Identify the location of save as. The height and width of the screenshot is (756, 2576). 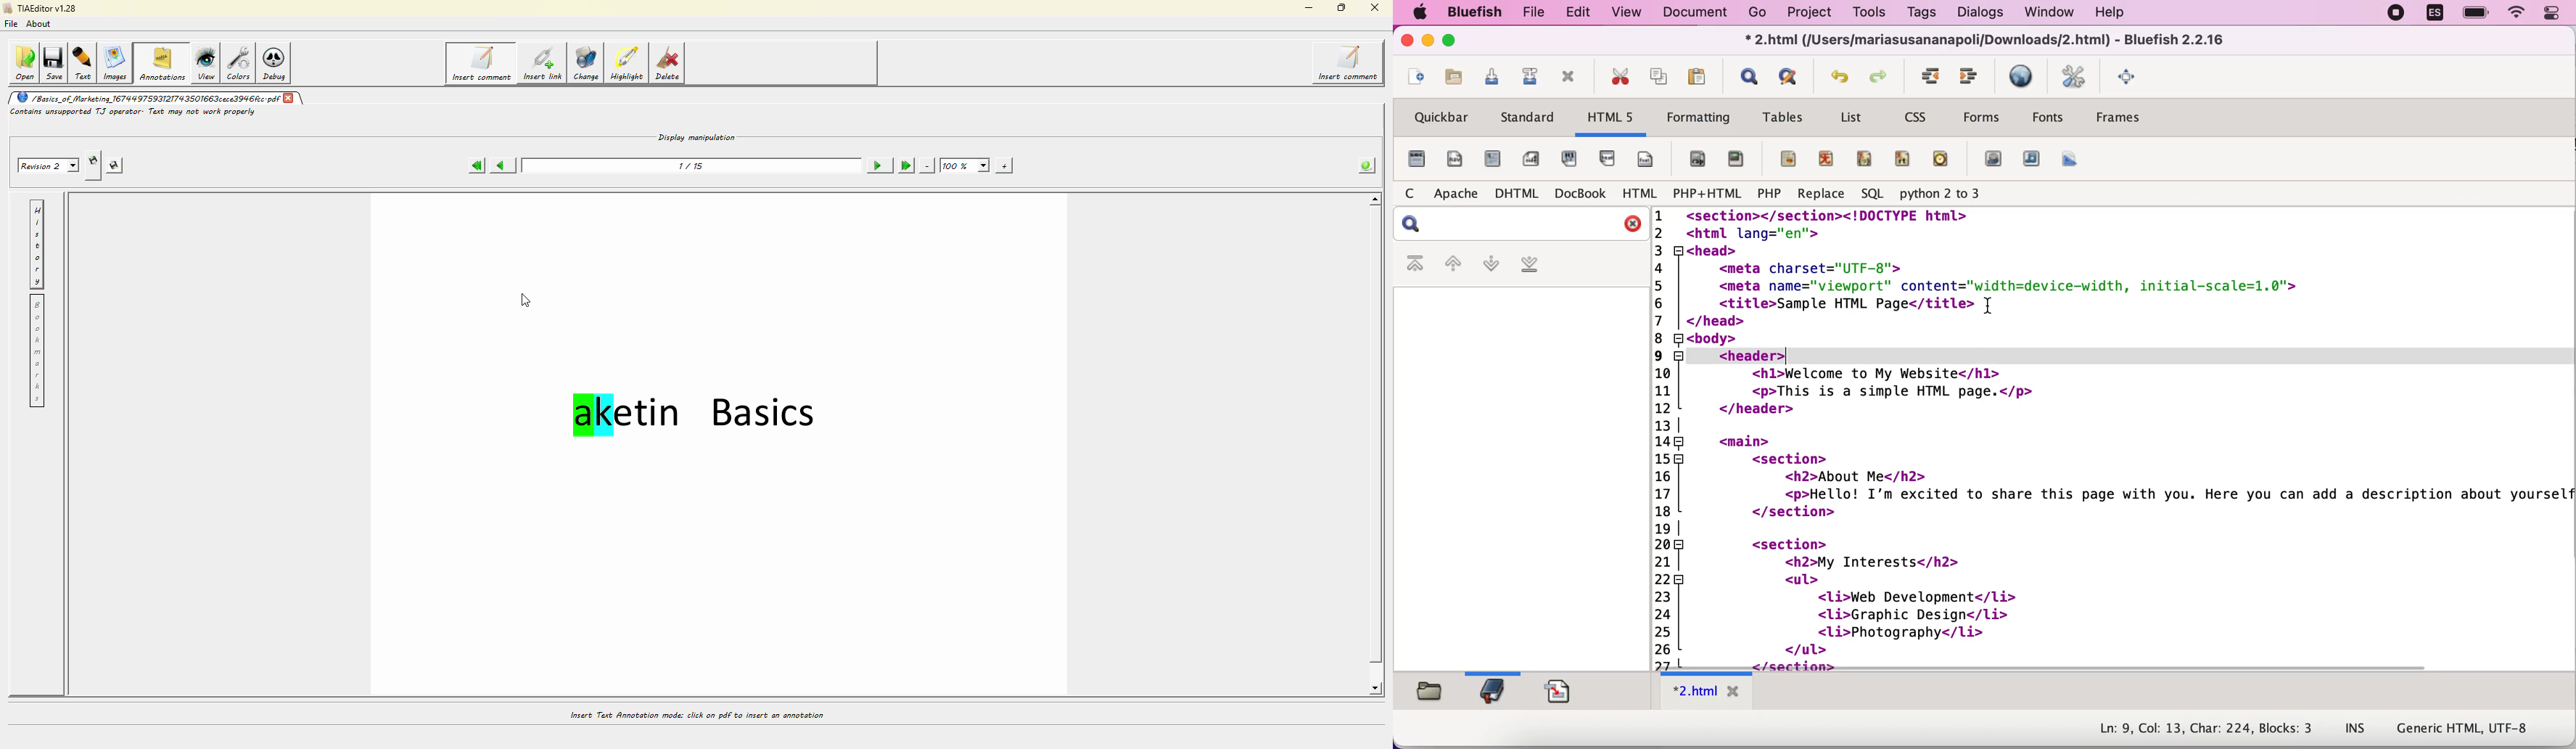
(1533, 79).